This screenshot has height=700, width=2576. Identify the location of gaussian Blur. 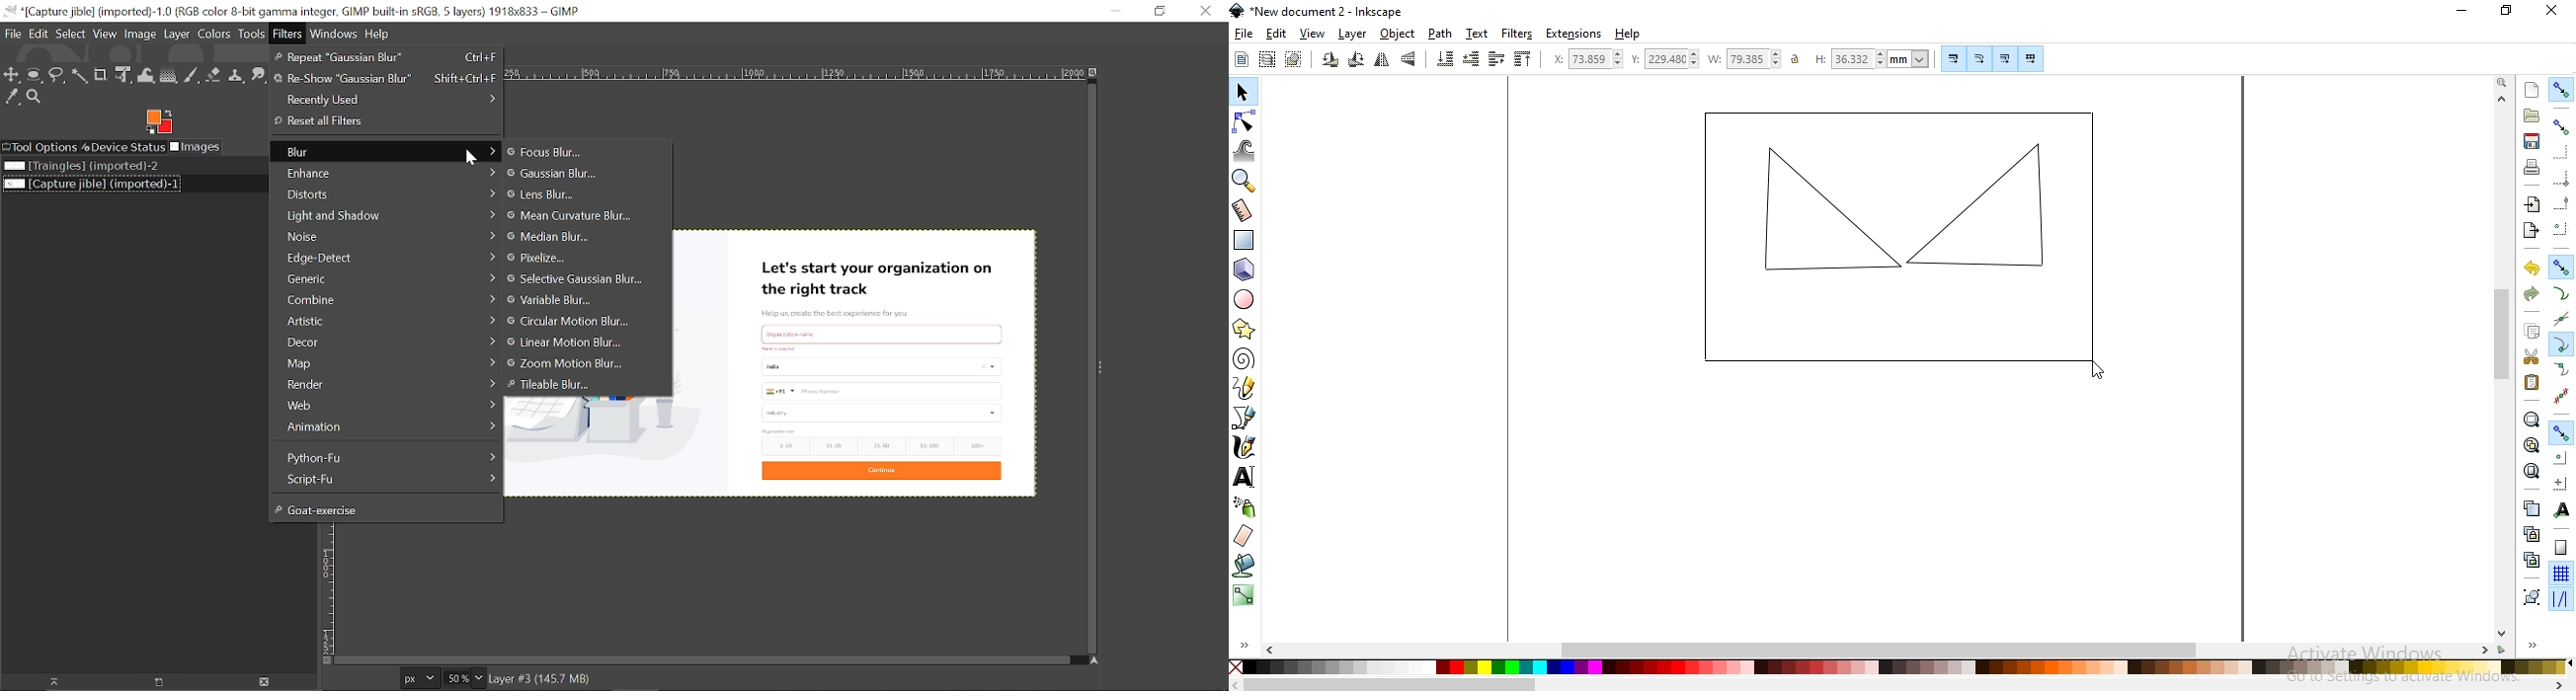
(586, 173).